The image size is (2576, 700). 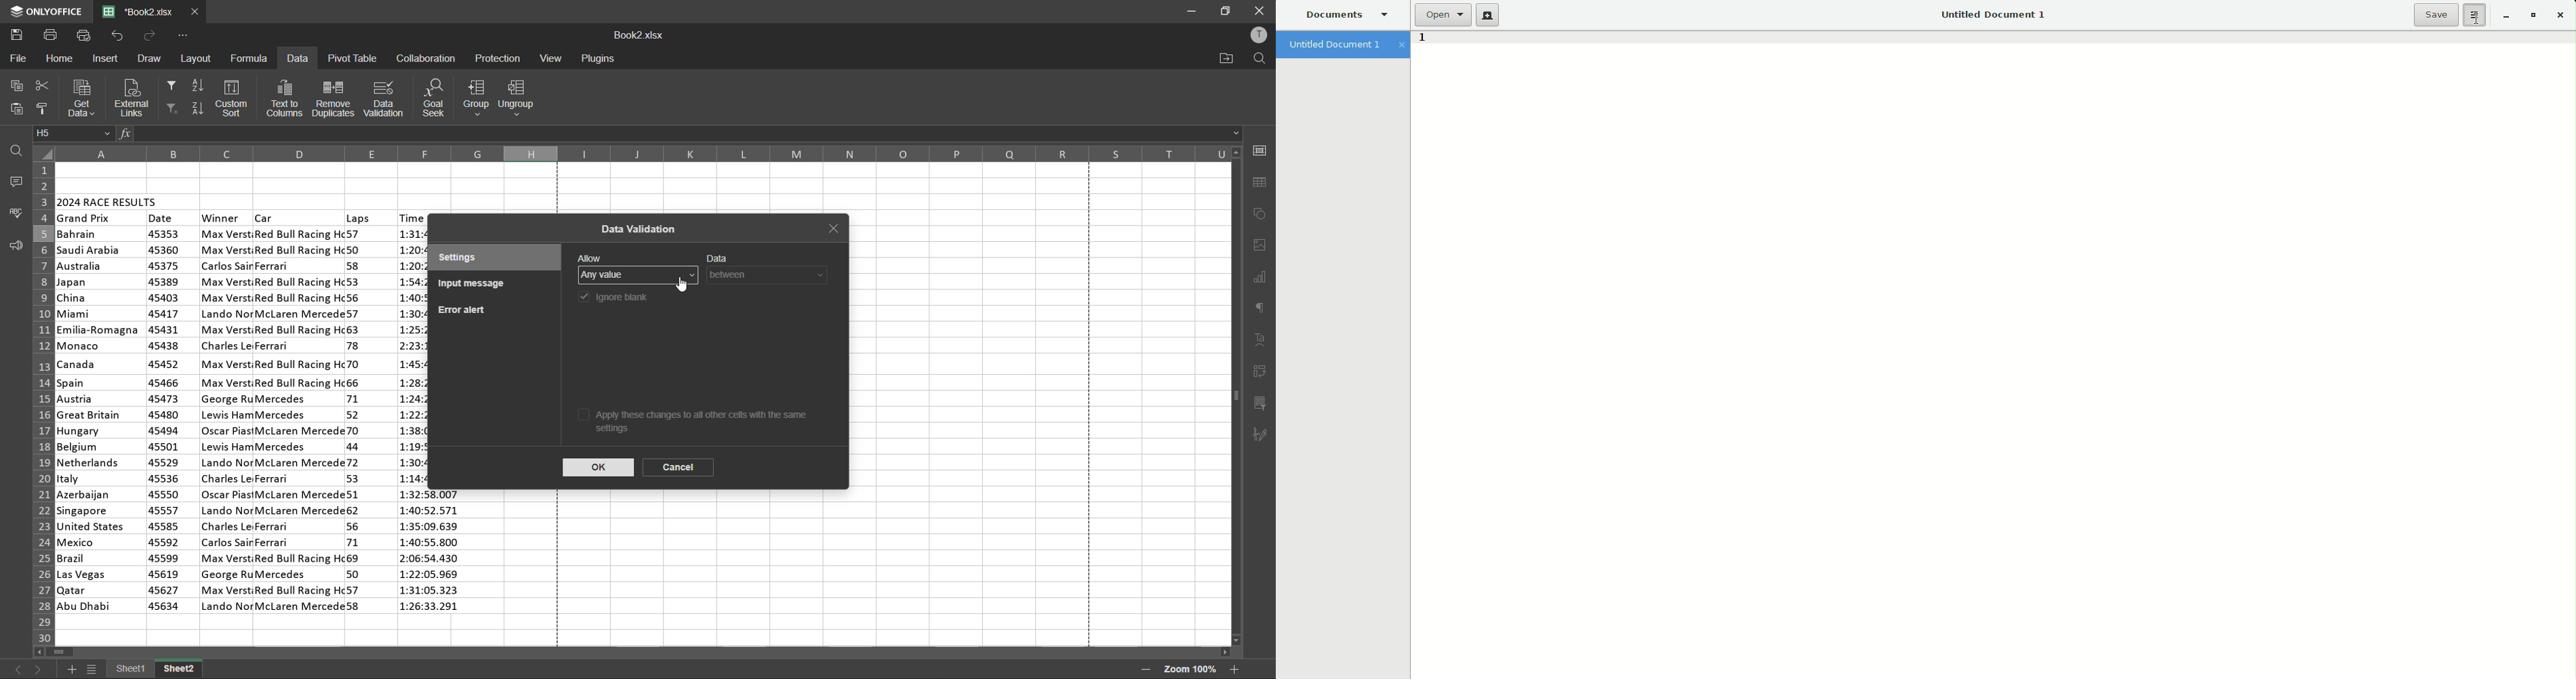 What do you see at coordinates (80, 98) in the screenshot?
I see `get data` at bounding box center [80, 98].